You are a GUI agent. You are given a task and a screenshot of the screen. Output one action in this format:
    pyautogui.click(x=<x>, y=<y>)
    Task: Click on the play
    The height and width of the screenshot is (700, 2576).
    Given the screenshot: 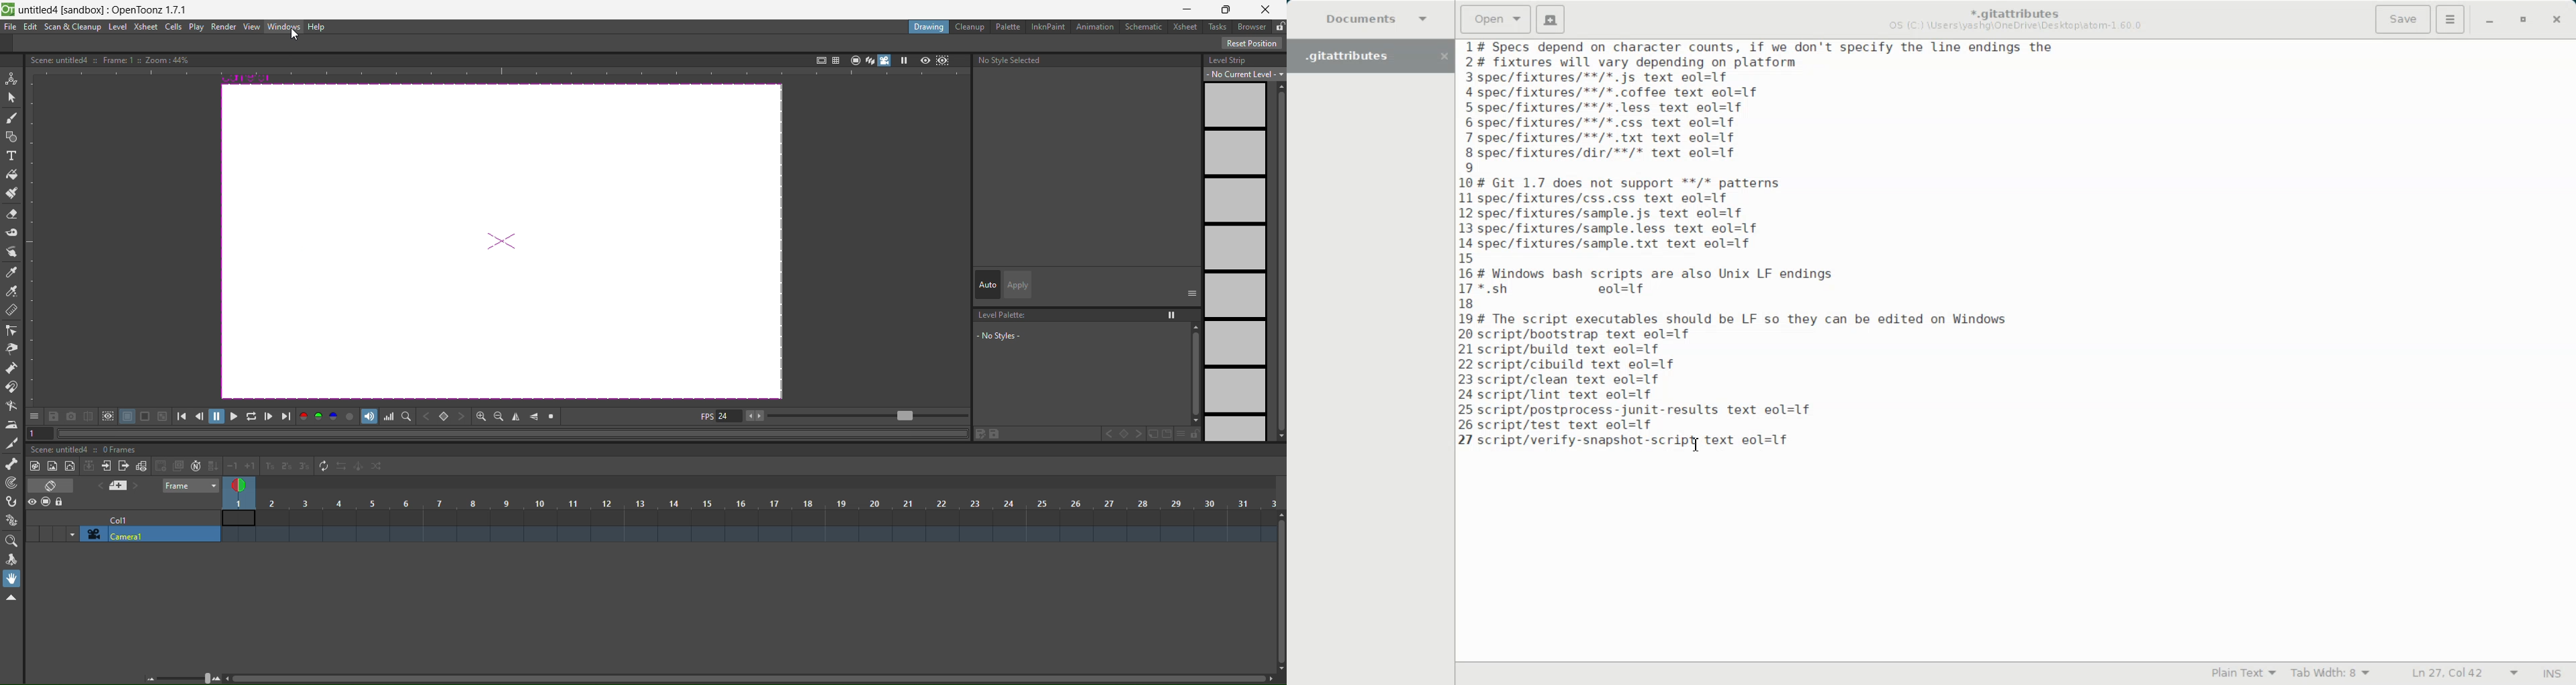 What is the action you would take?
    pyautogui.click(x=196, y=27)
    